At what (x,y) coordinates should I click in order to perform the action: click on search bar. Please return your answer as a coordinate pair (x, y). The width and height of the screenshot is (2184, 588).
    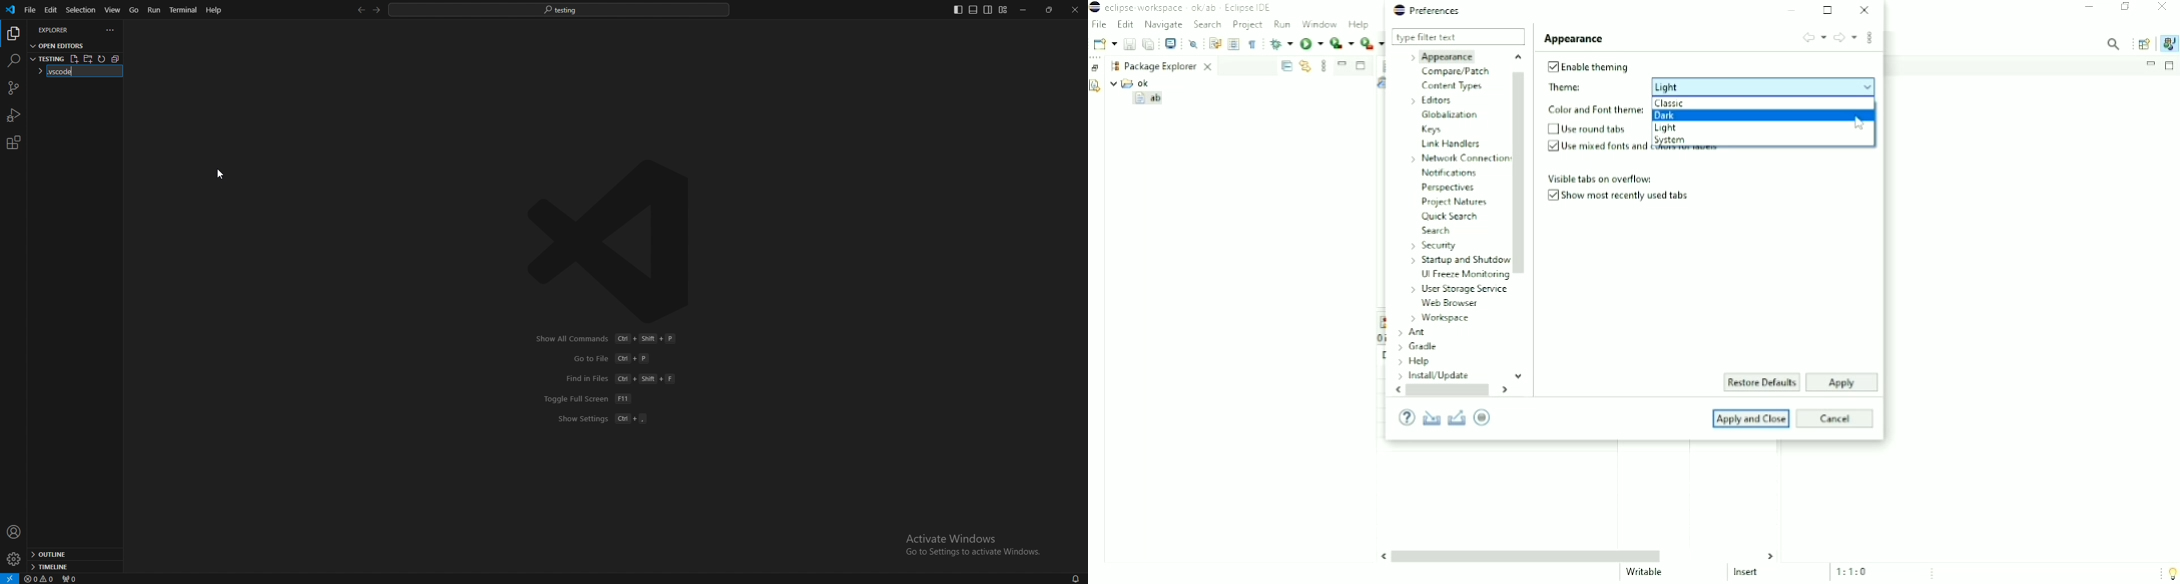
    Looking at the image, I should click on (560, 9).